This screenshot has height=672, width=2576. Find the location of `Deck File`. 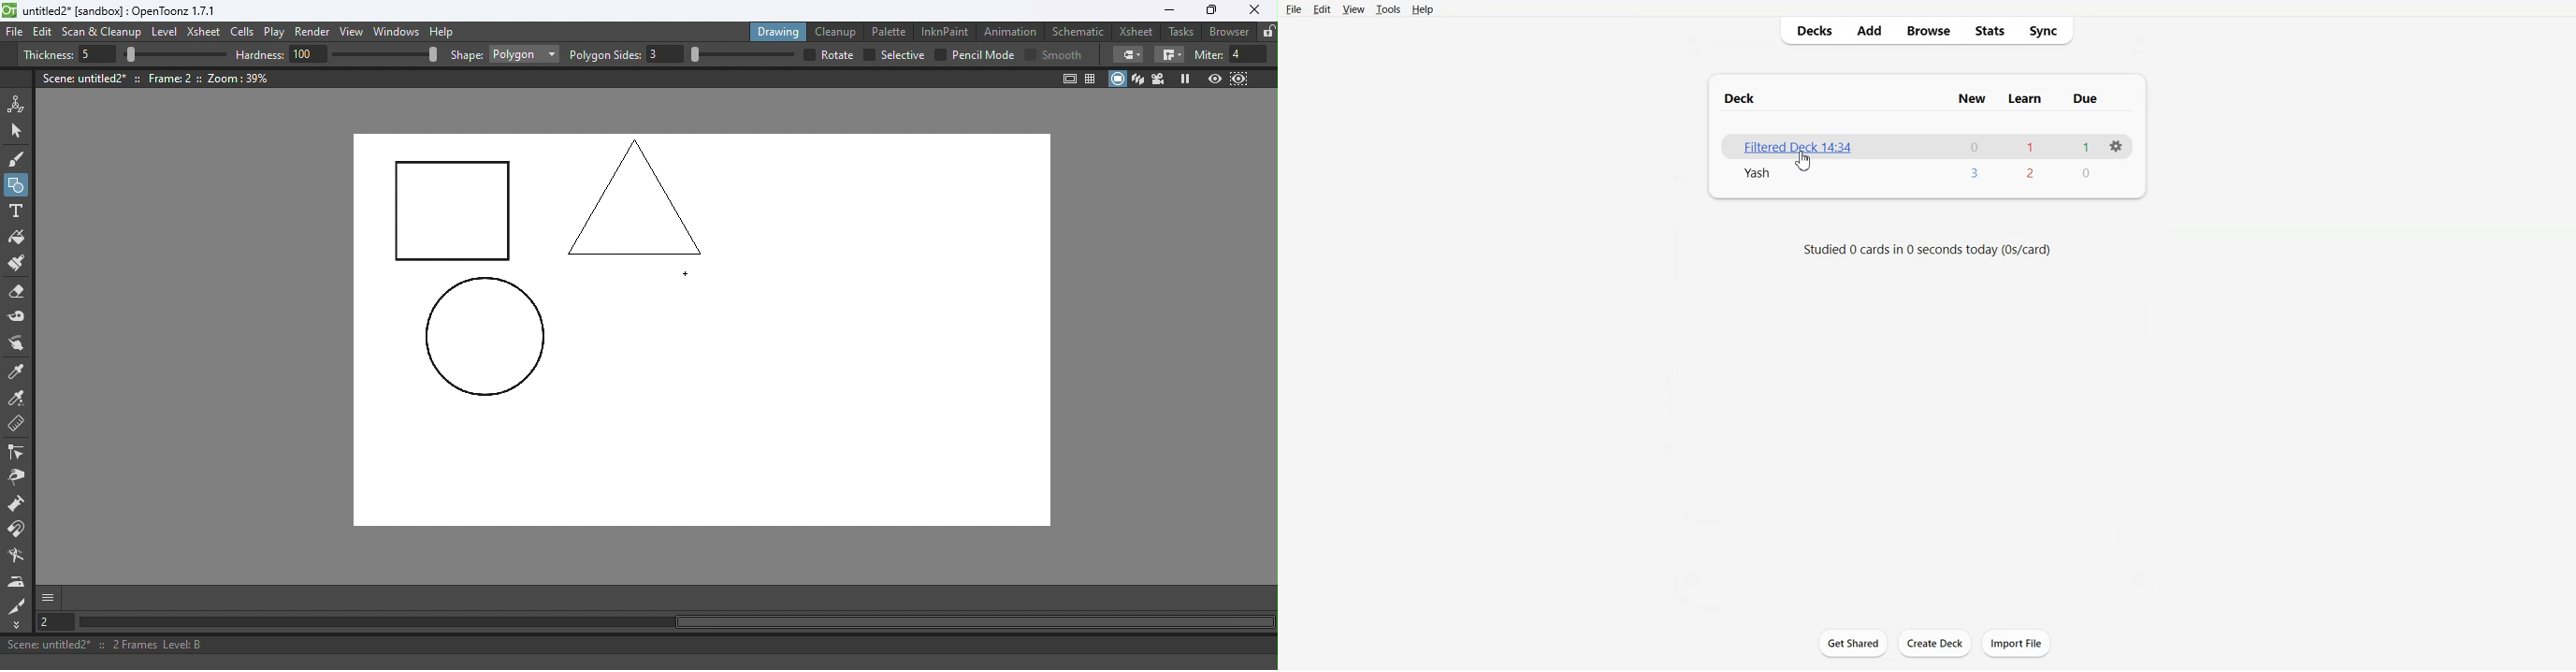

Deck File is located at coordinates (1789, 144).